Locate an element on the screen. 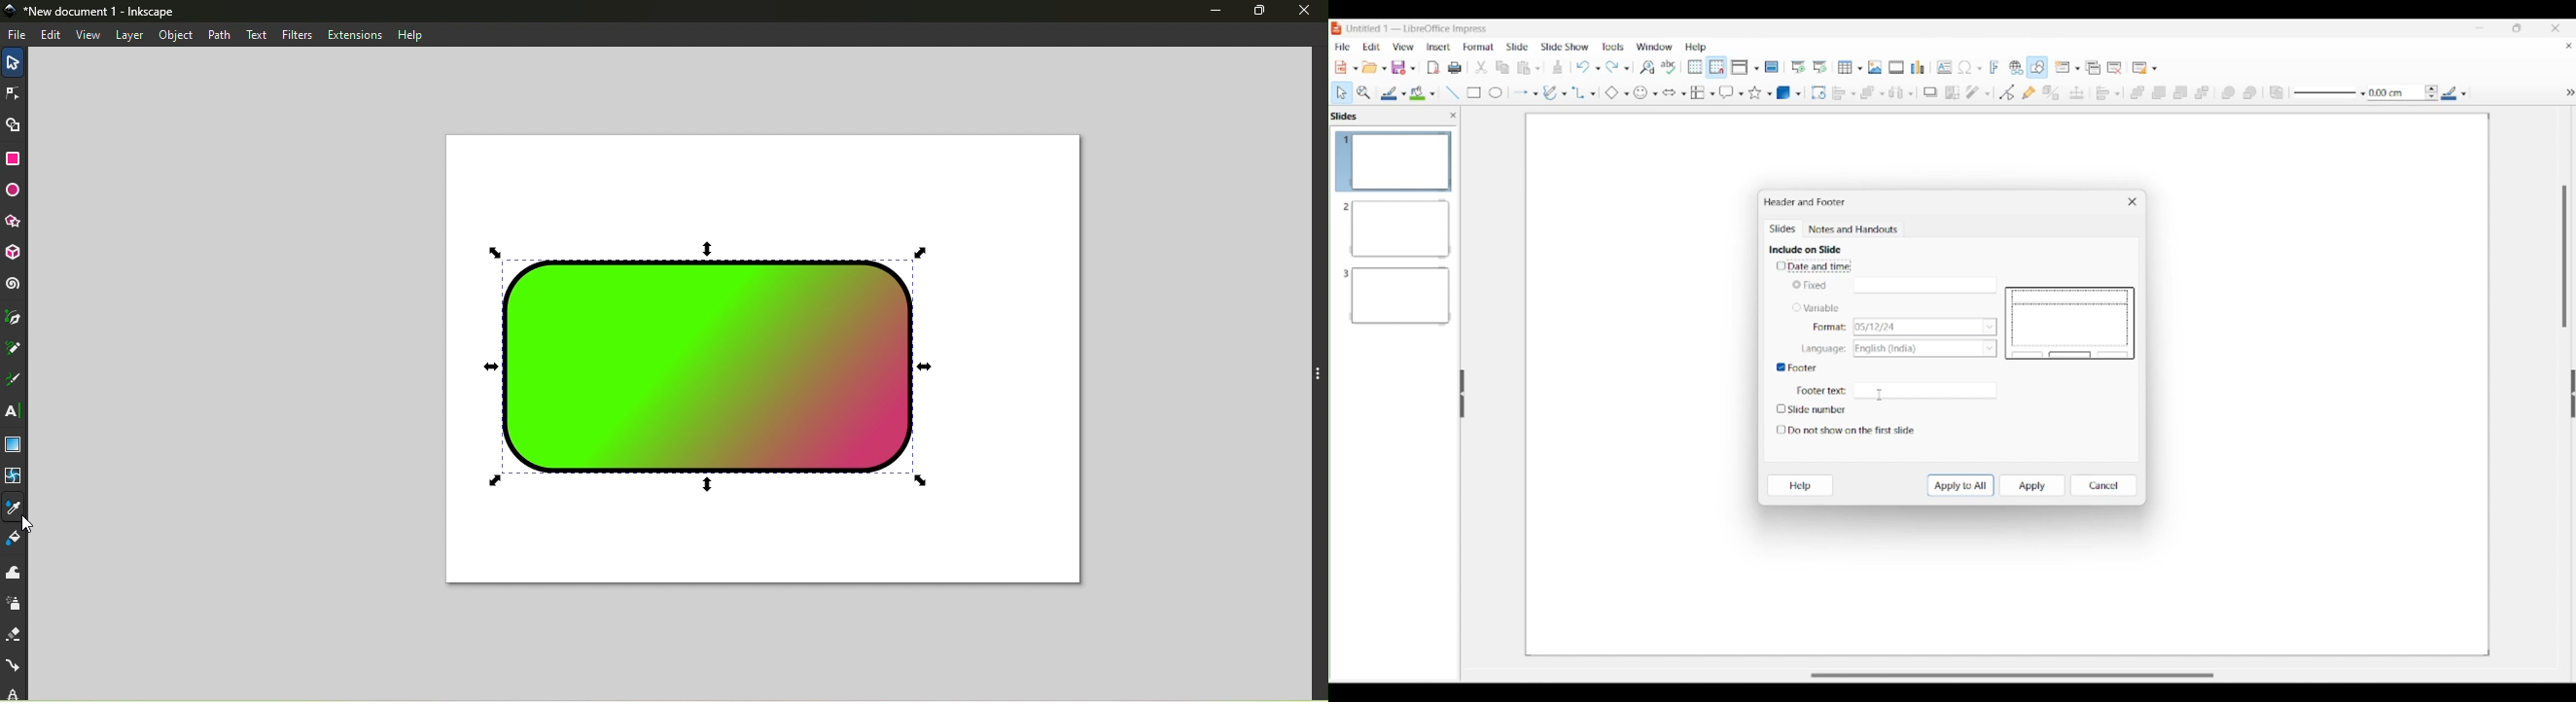 Image resolution: width=2576 pixels, height=728 pixels. Ellipse/arc tool is located at coordinates (16, 192).